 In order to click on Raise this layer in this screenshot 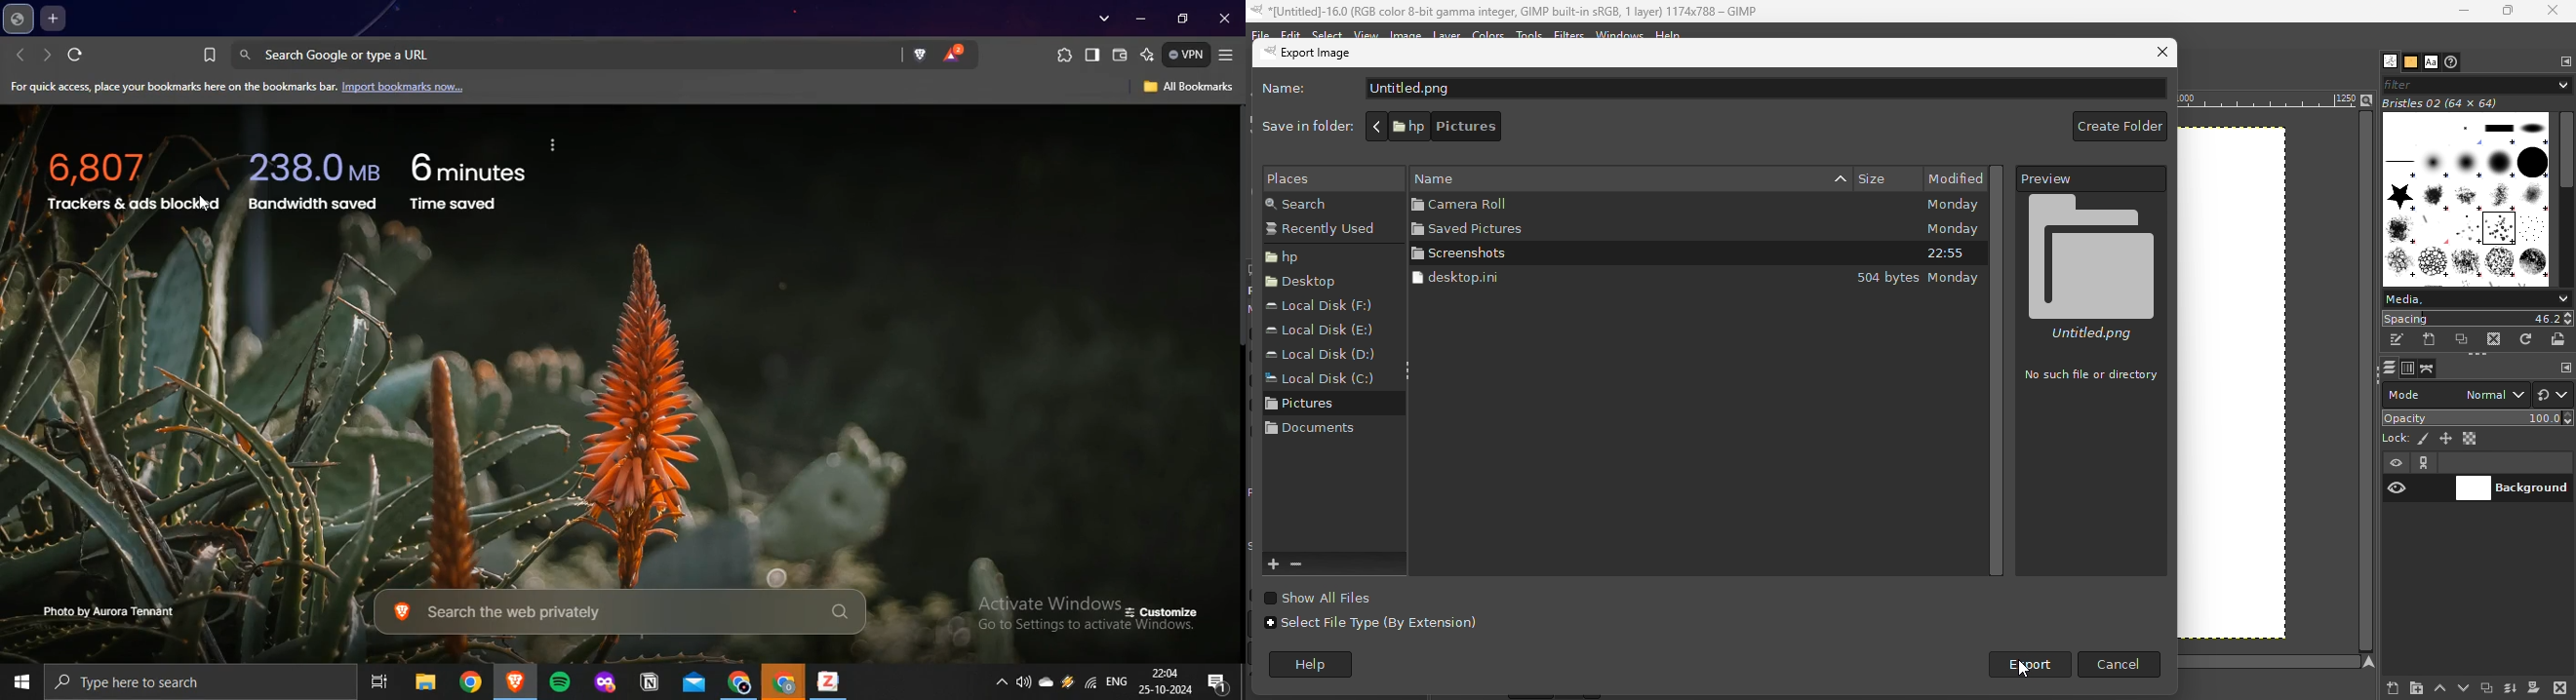, I will do `click(2438, 686)`.